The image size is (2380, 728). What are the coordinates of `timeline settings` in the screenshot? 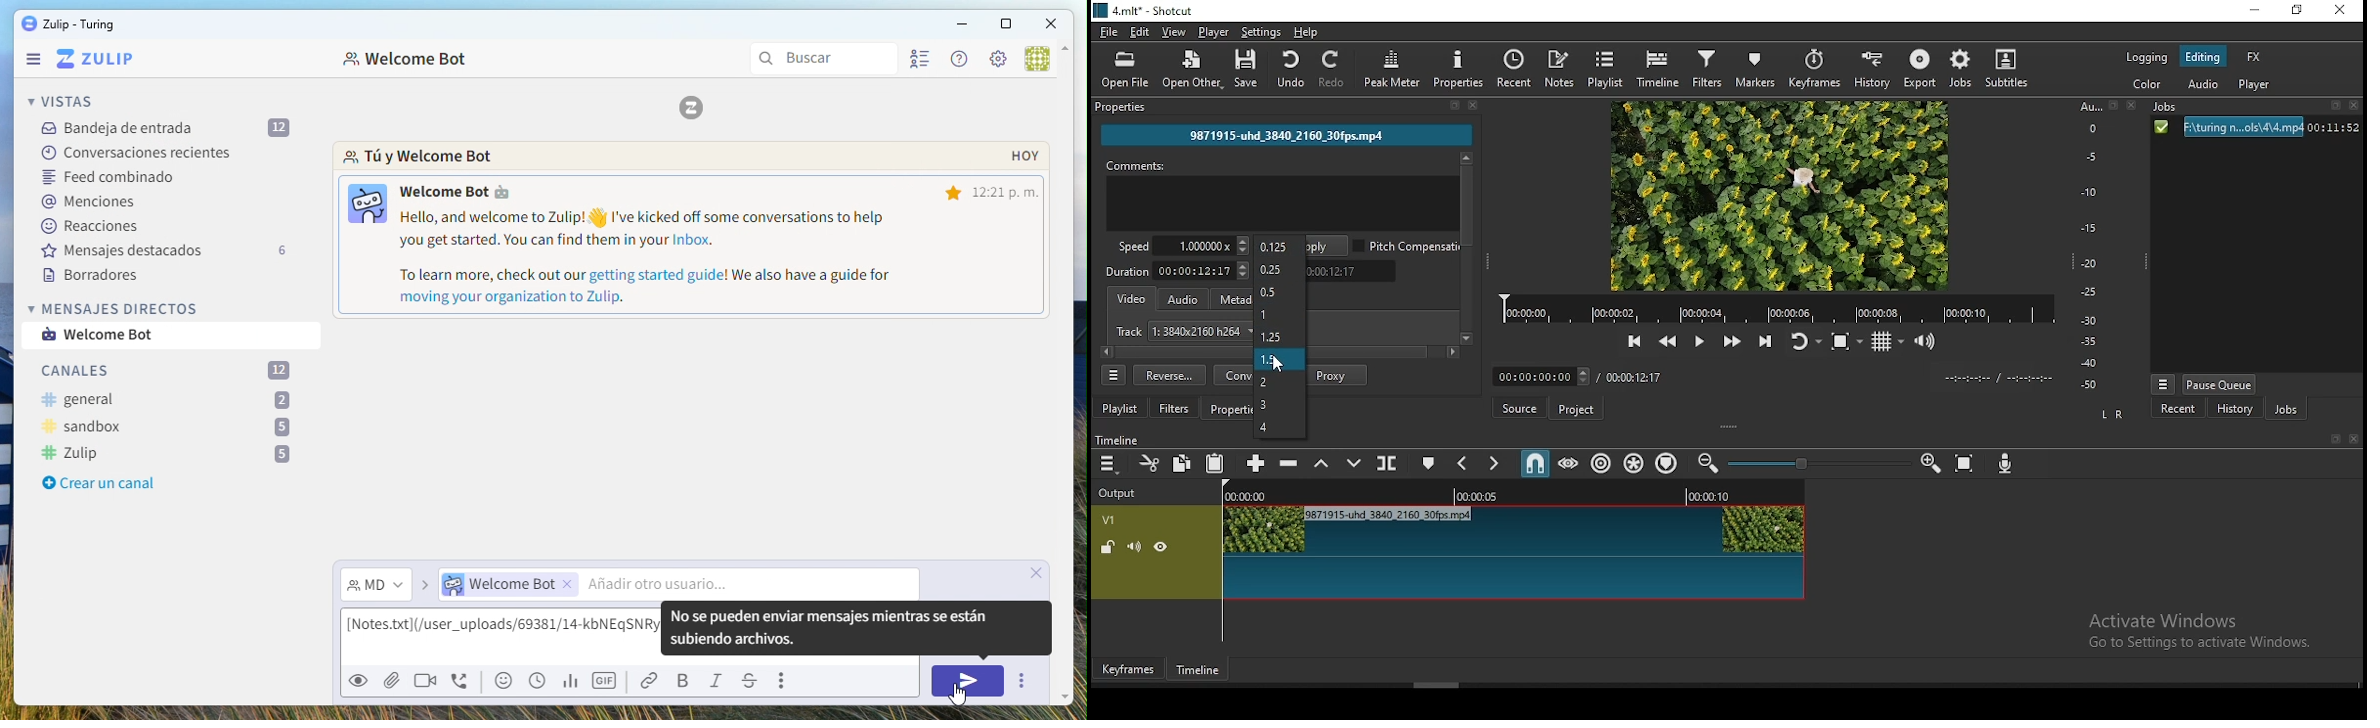 It's located at (1110, 463).